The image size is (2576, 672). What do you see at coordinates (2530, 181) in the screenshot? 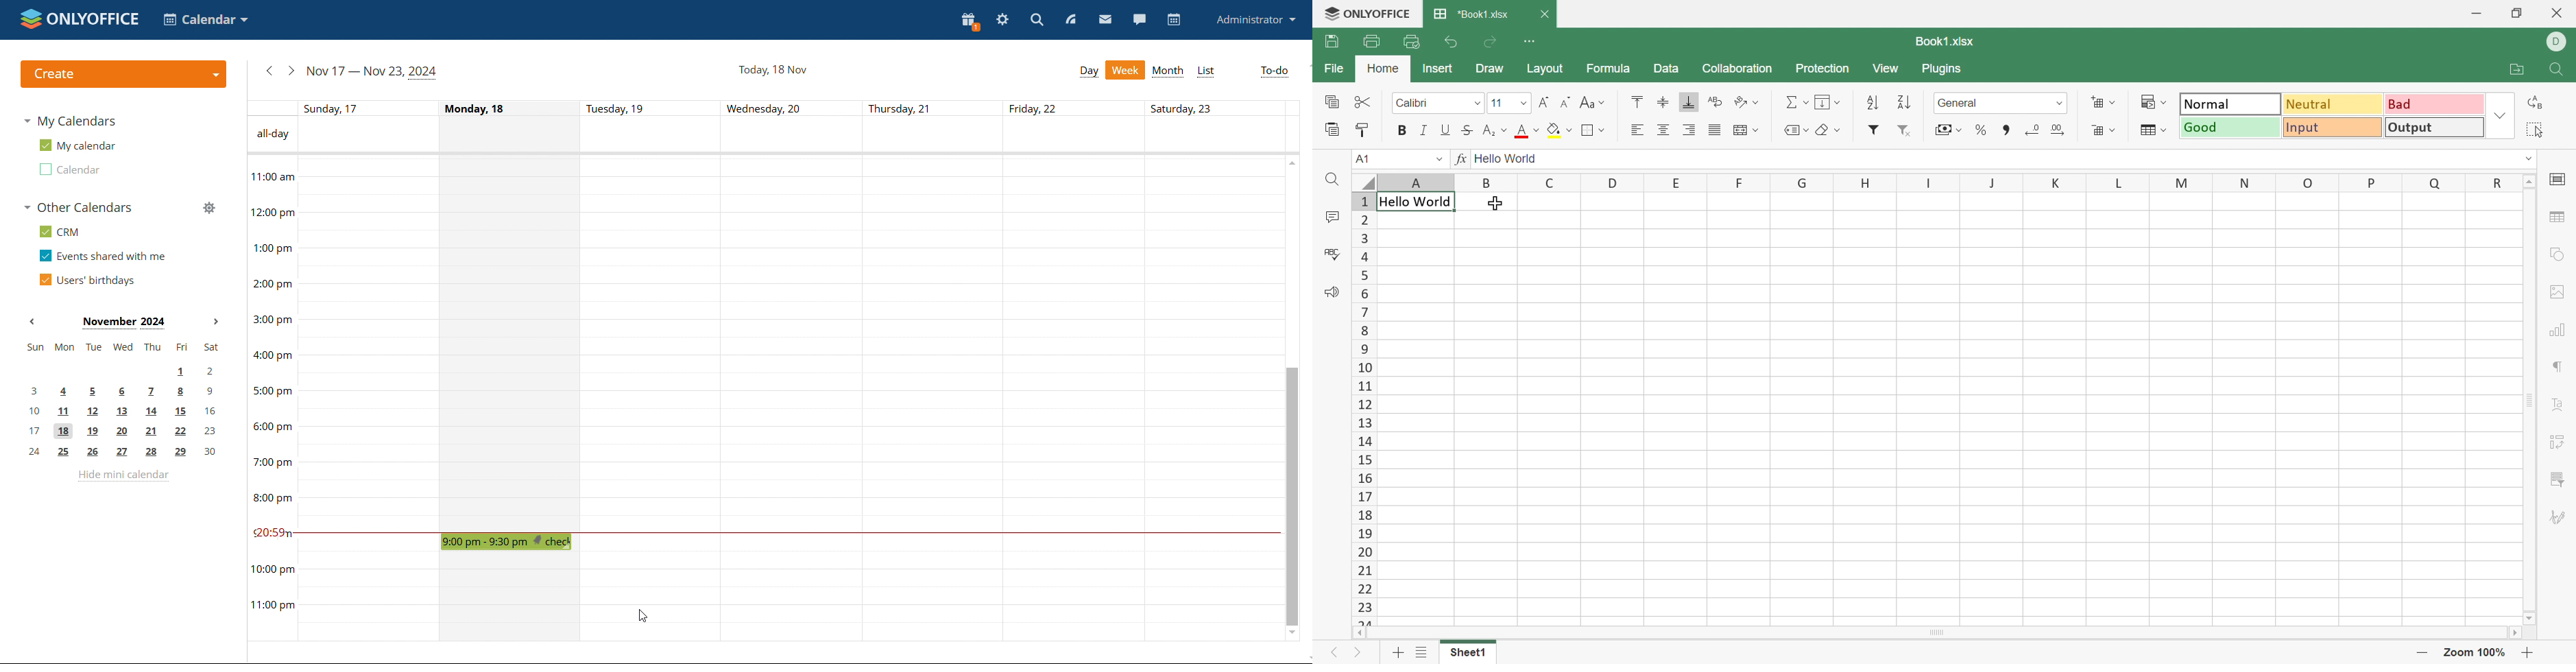
I see `Scroll up` at bounding box center [2530, 181].